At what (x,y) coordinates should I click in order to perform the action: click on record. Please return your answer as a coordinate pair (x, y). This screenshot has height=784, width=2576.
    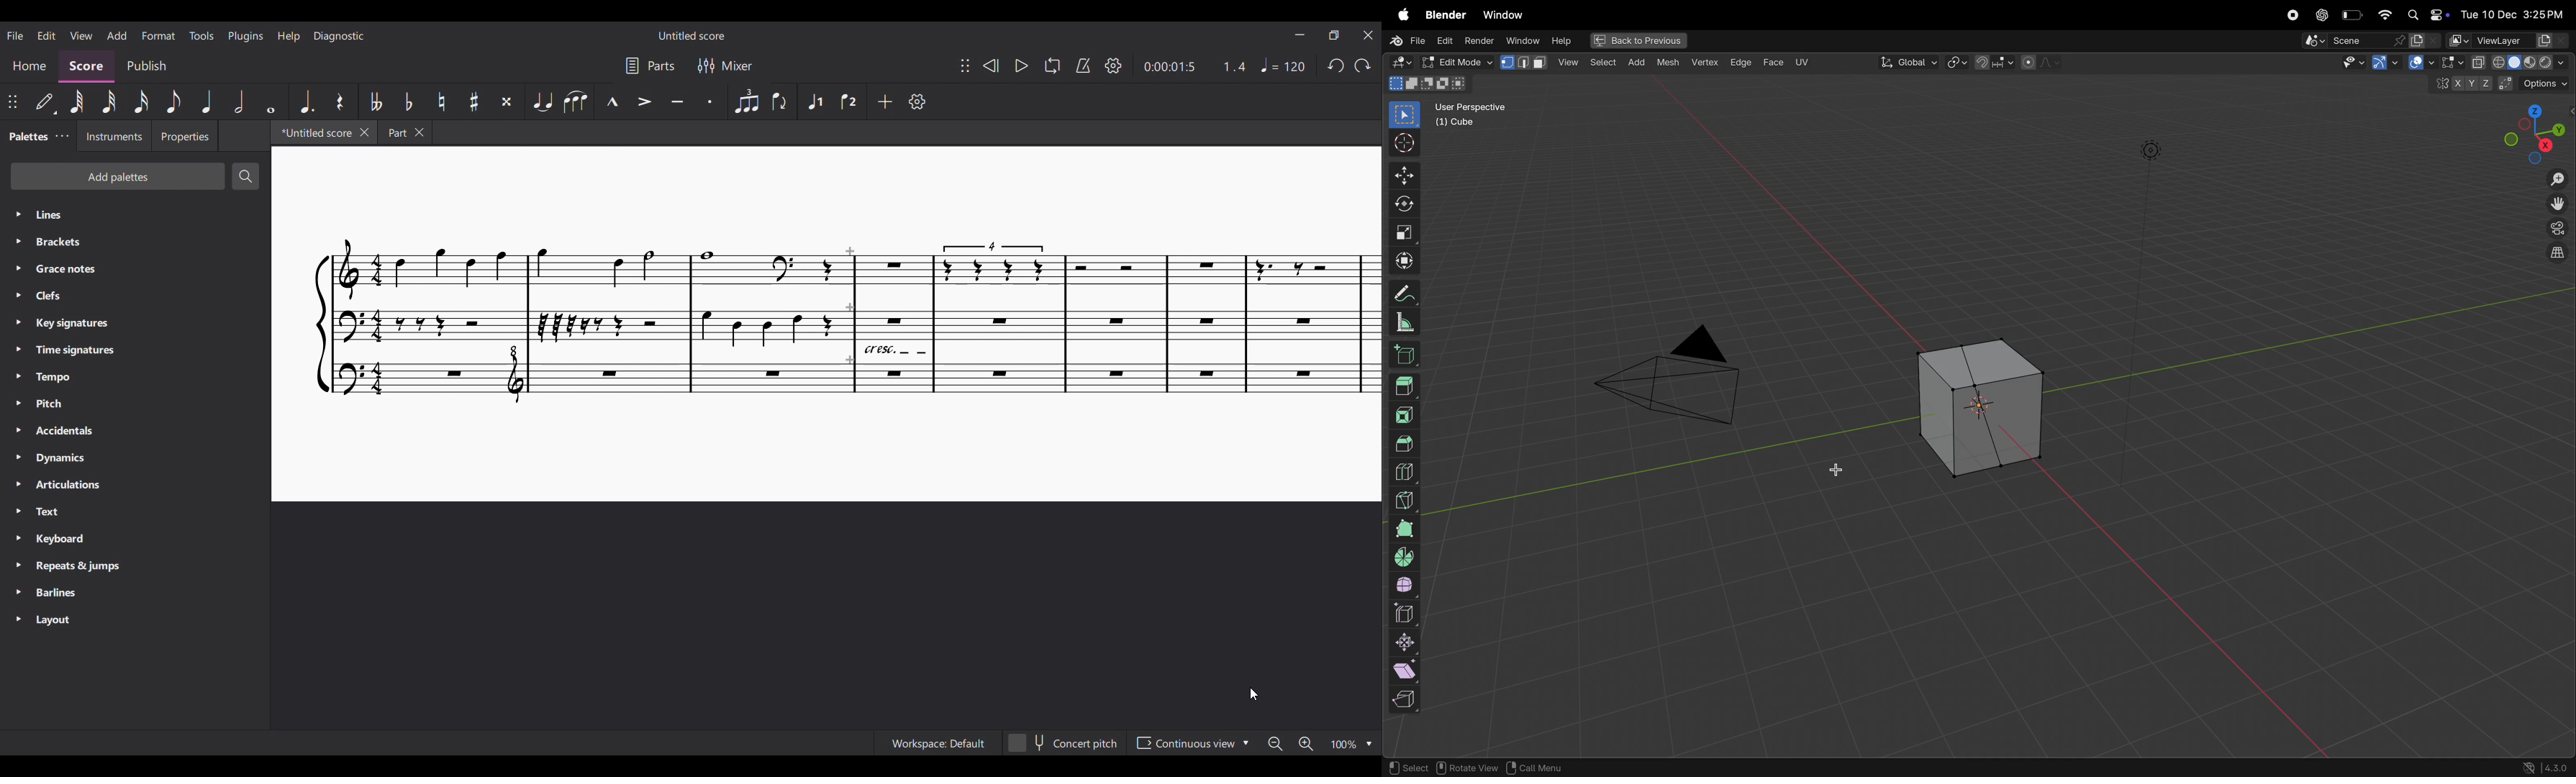
    Looking at the image, I should click on (2294, 15).